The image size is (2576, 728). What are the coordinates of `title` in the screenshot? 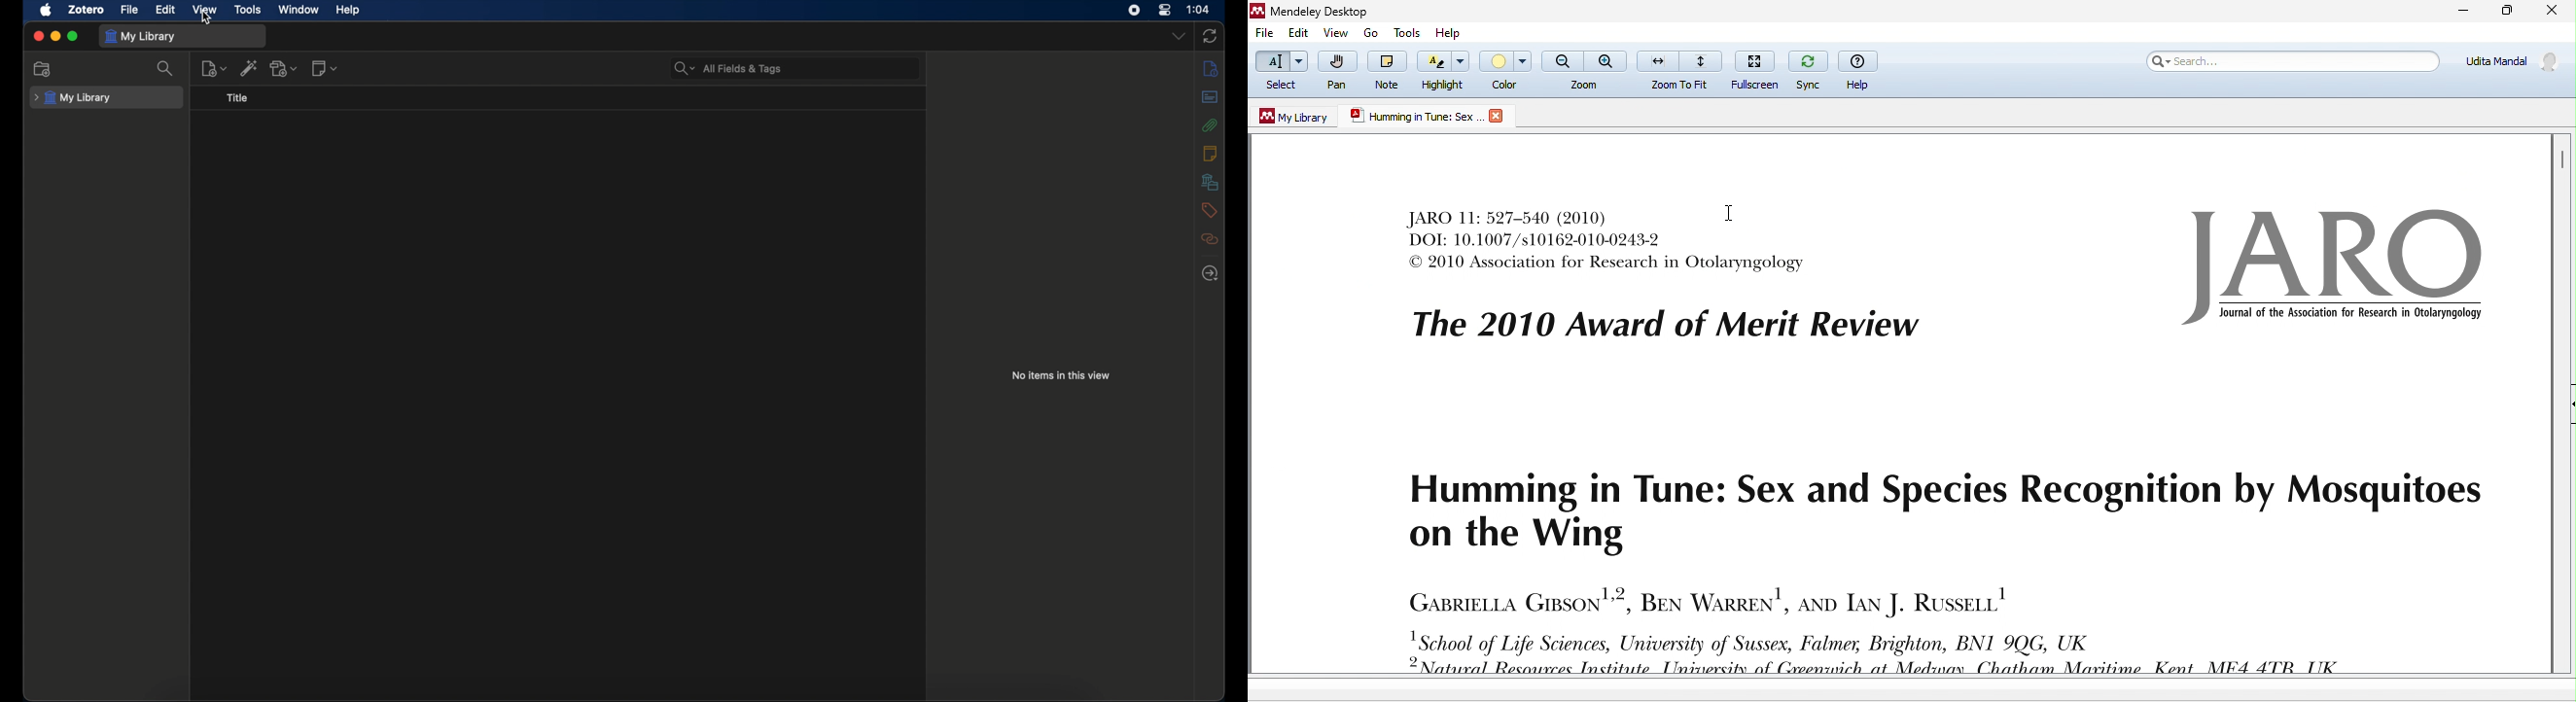 It's located at (237, 98).